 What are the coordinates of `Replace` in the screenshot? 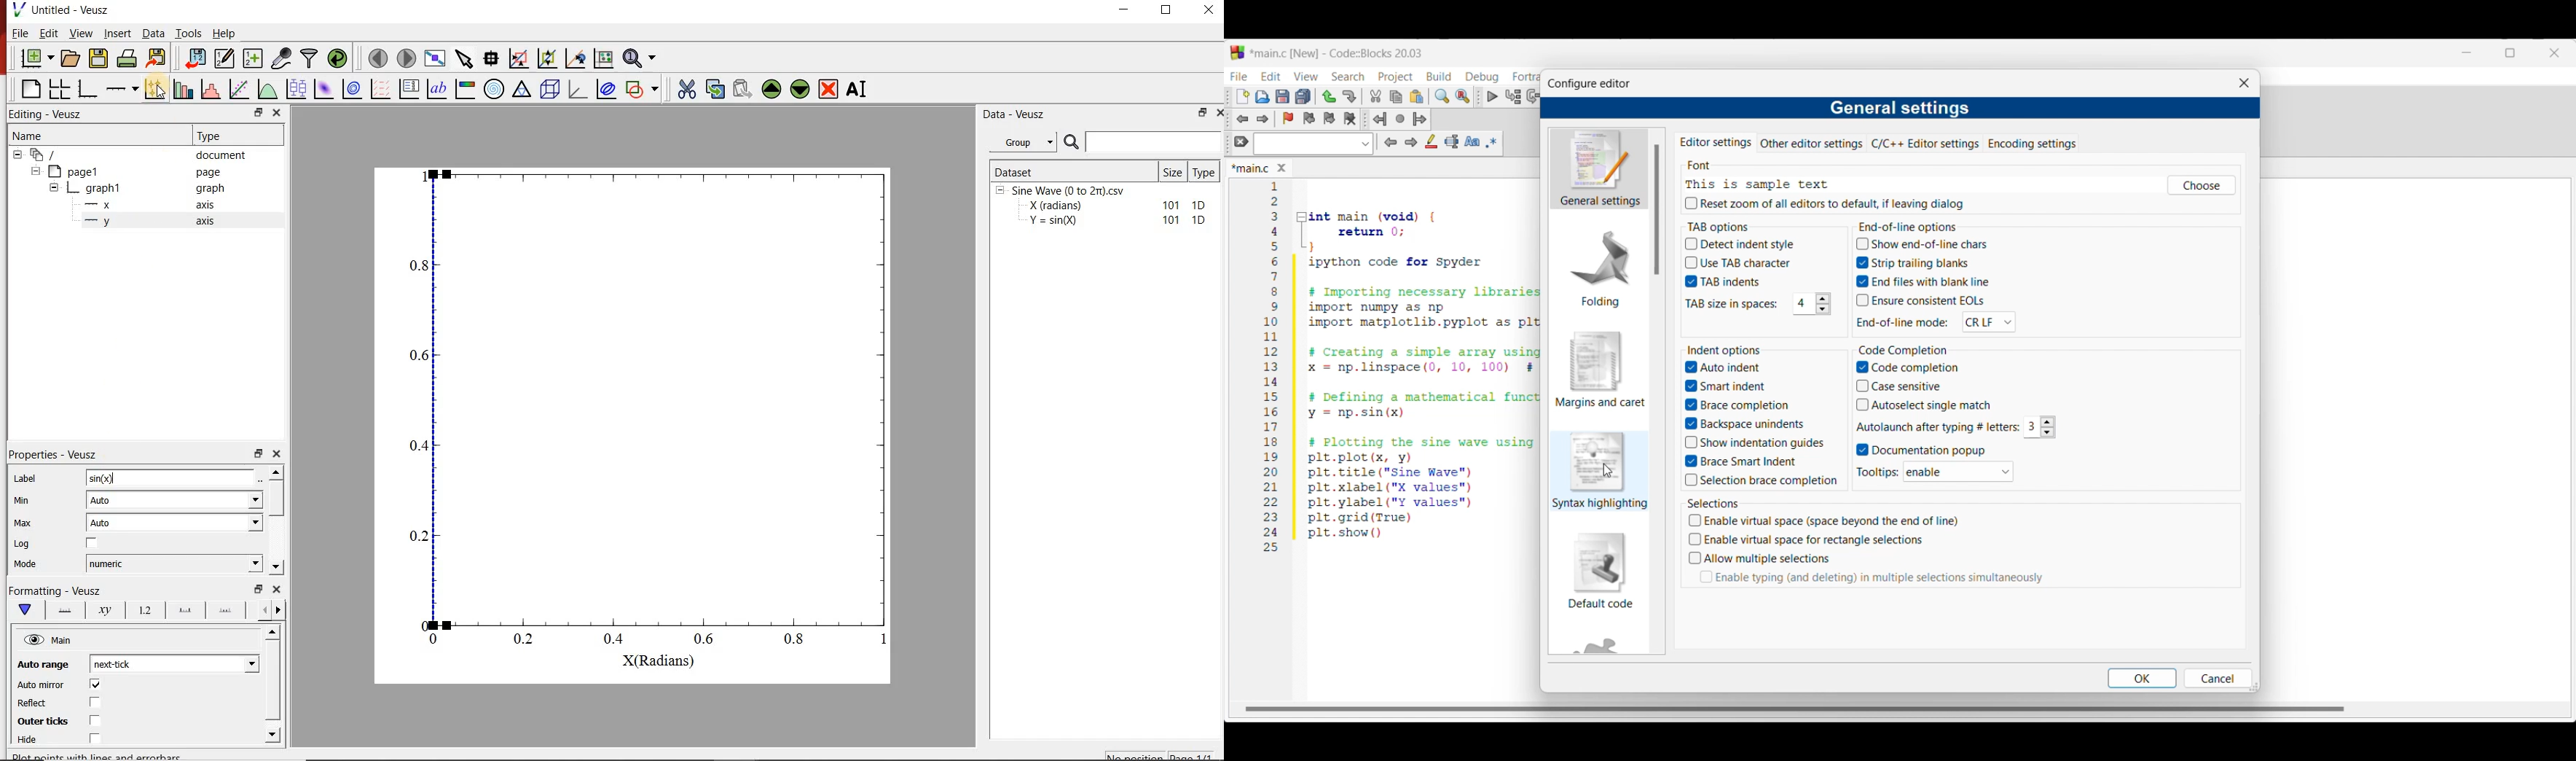 It's located at (1463, 97).